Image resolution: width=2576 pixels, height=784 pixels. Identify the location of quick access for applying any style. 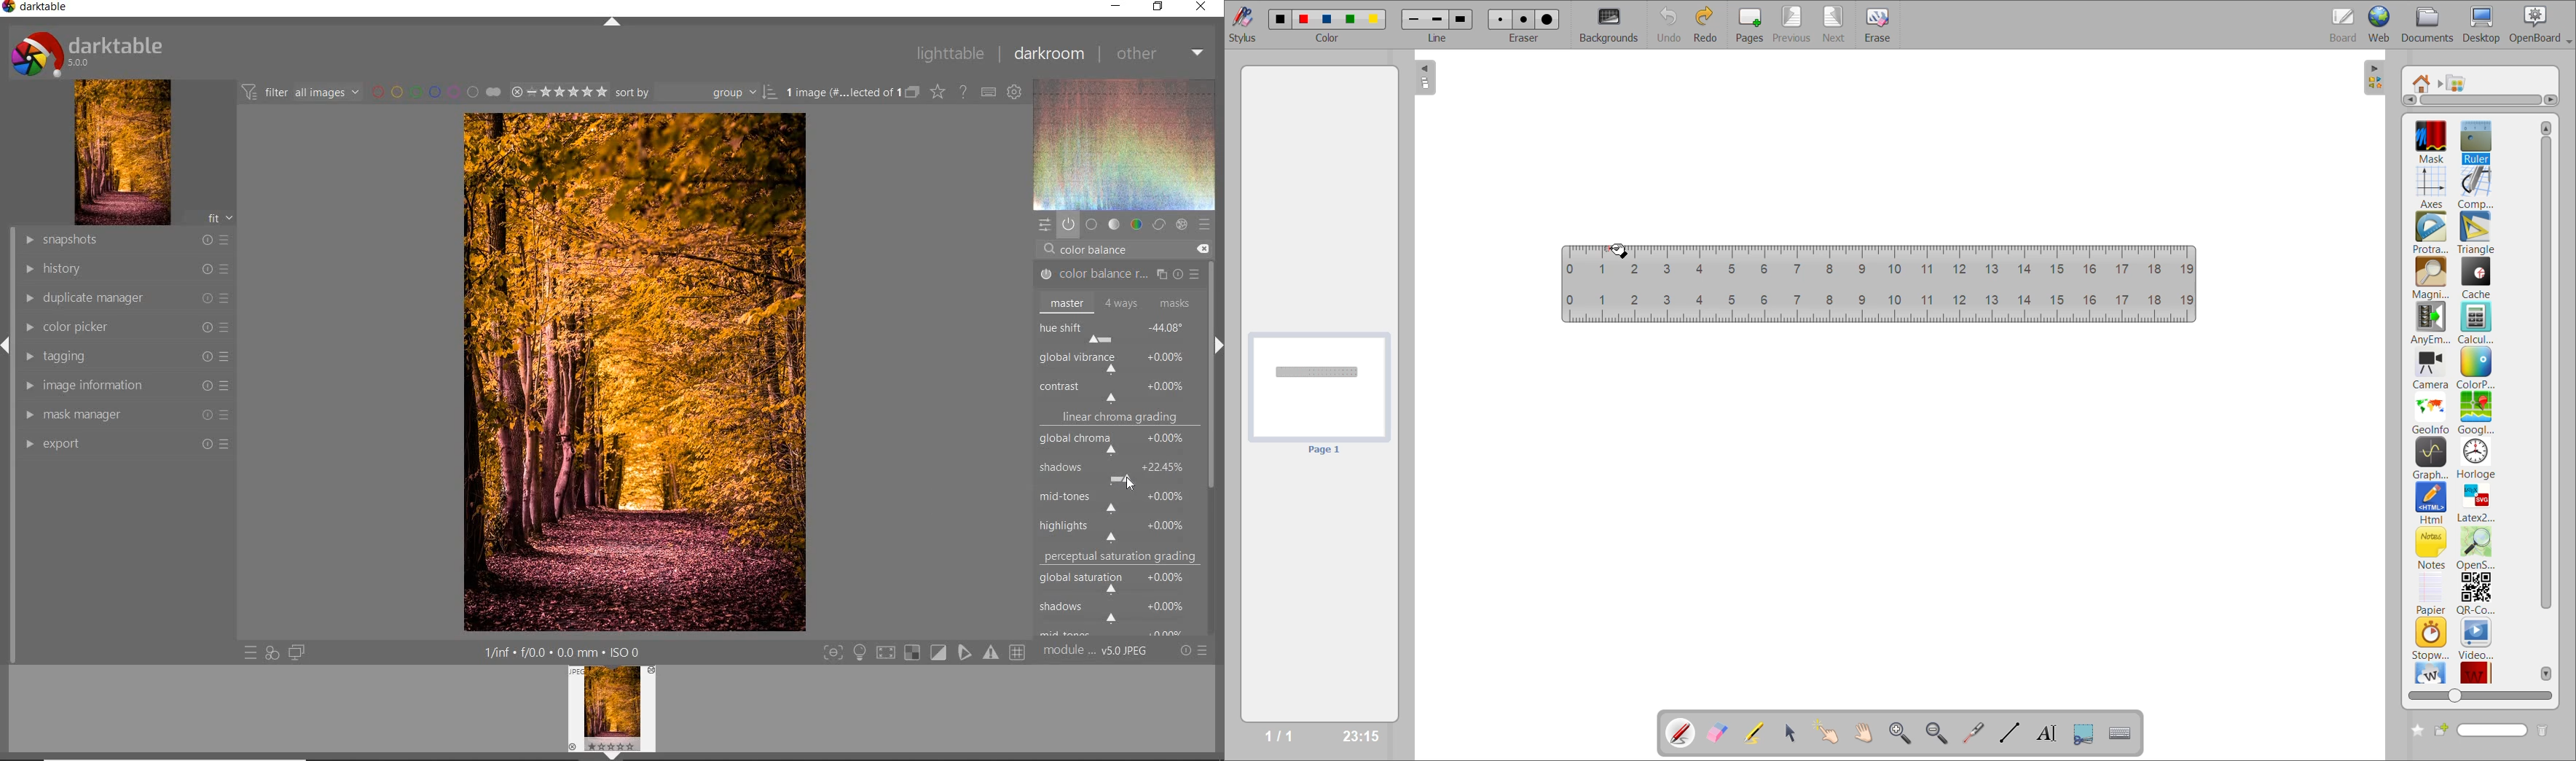
(272, 653).